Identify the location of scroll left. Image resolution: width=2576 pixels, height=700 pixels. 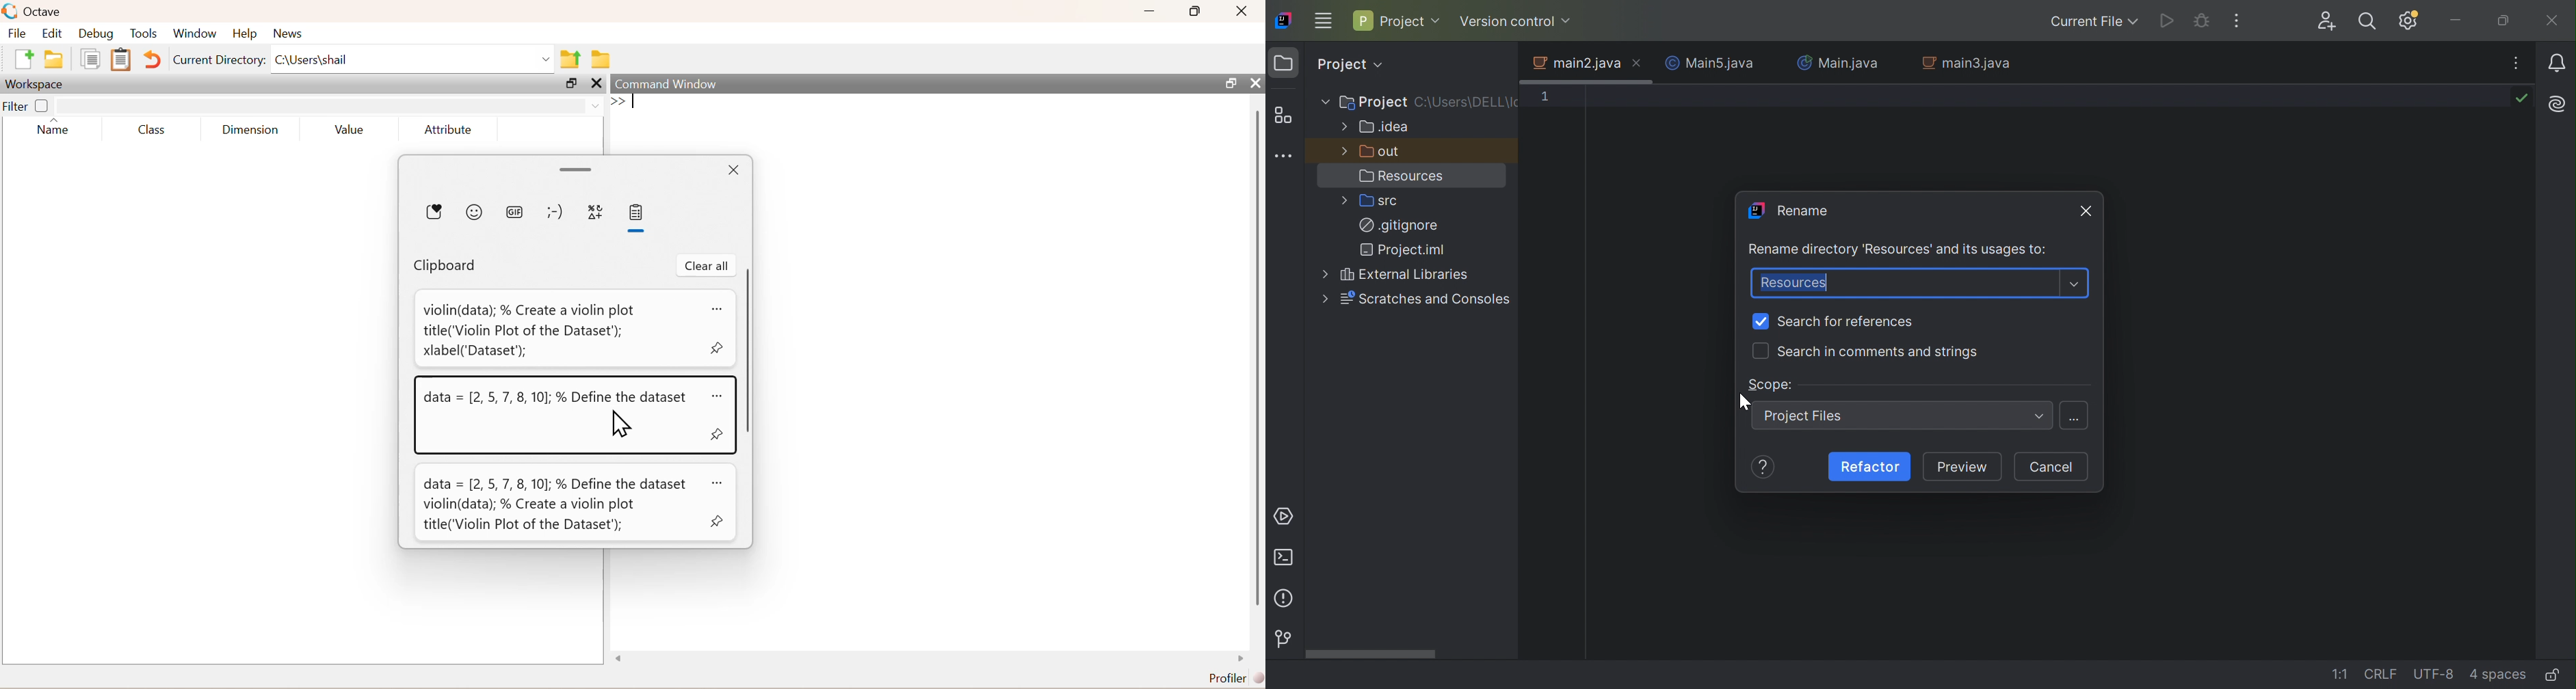
(620, 659).